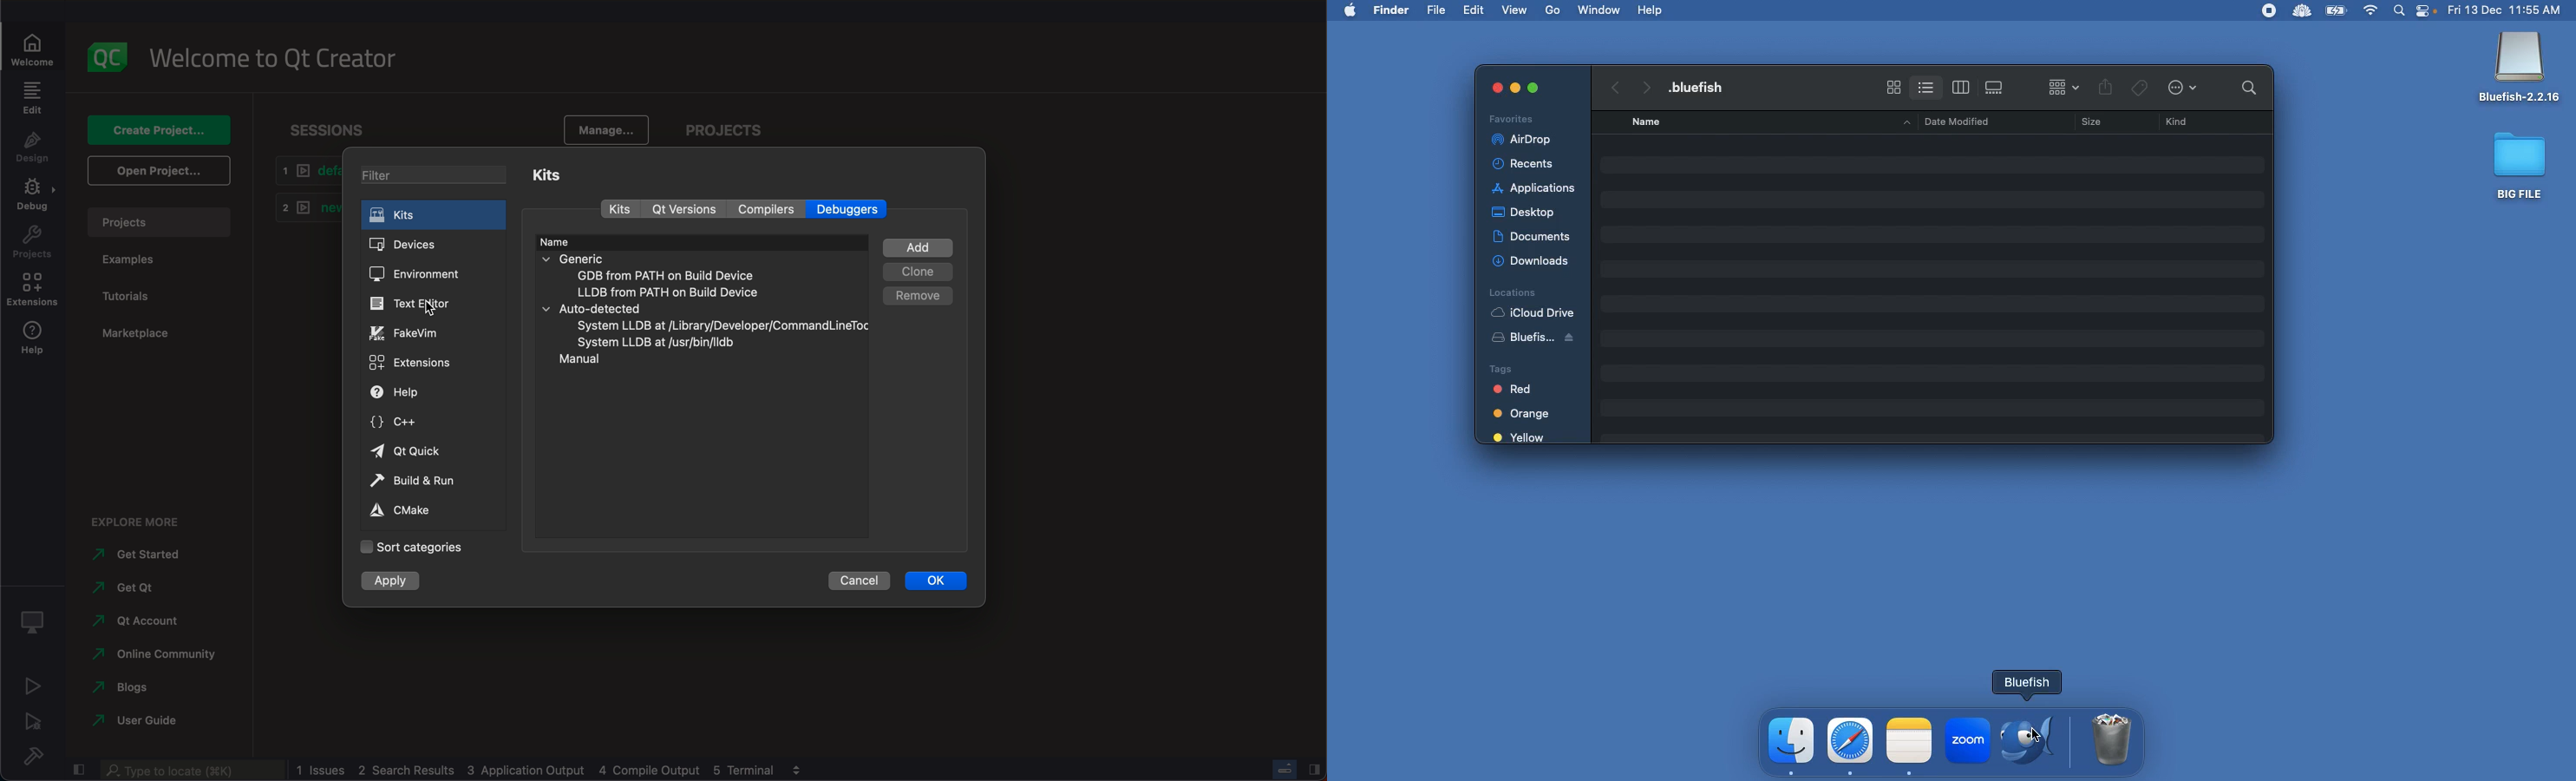 This screenshot has height=784, width=2576. I want to click on online community, so click(154, 656).